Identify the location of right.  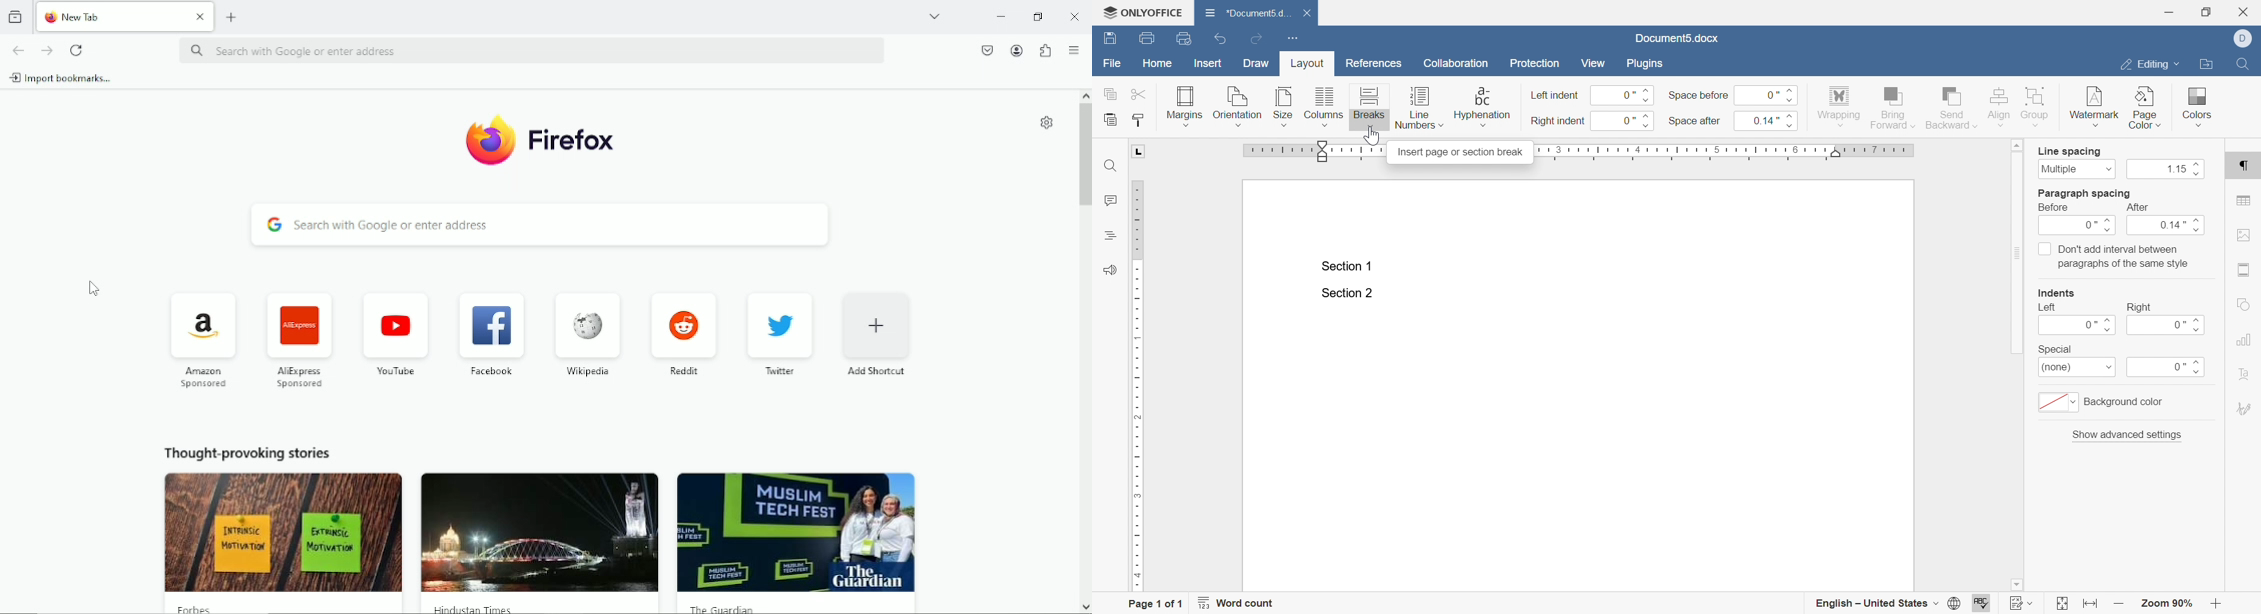
(2140, 307).